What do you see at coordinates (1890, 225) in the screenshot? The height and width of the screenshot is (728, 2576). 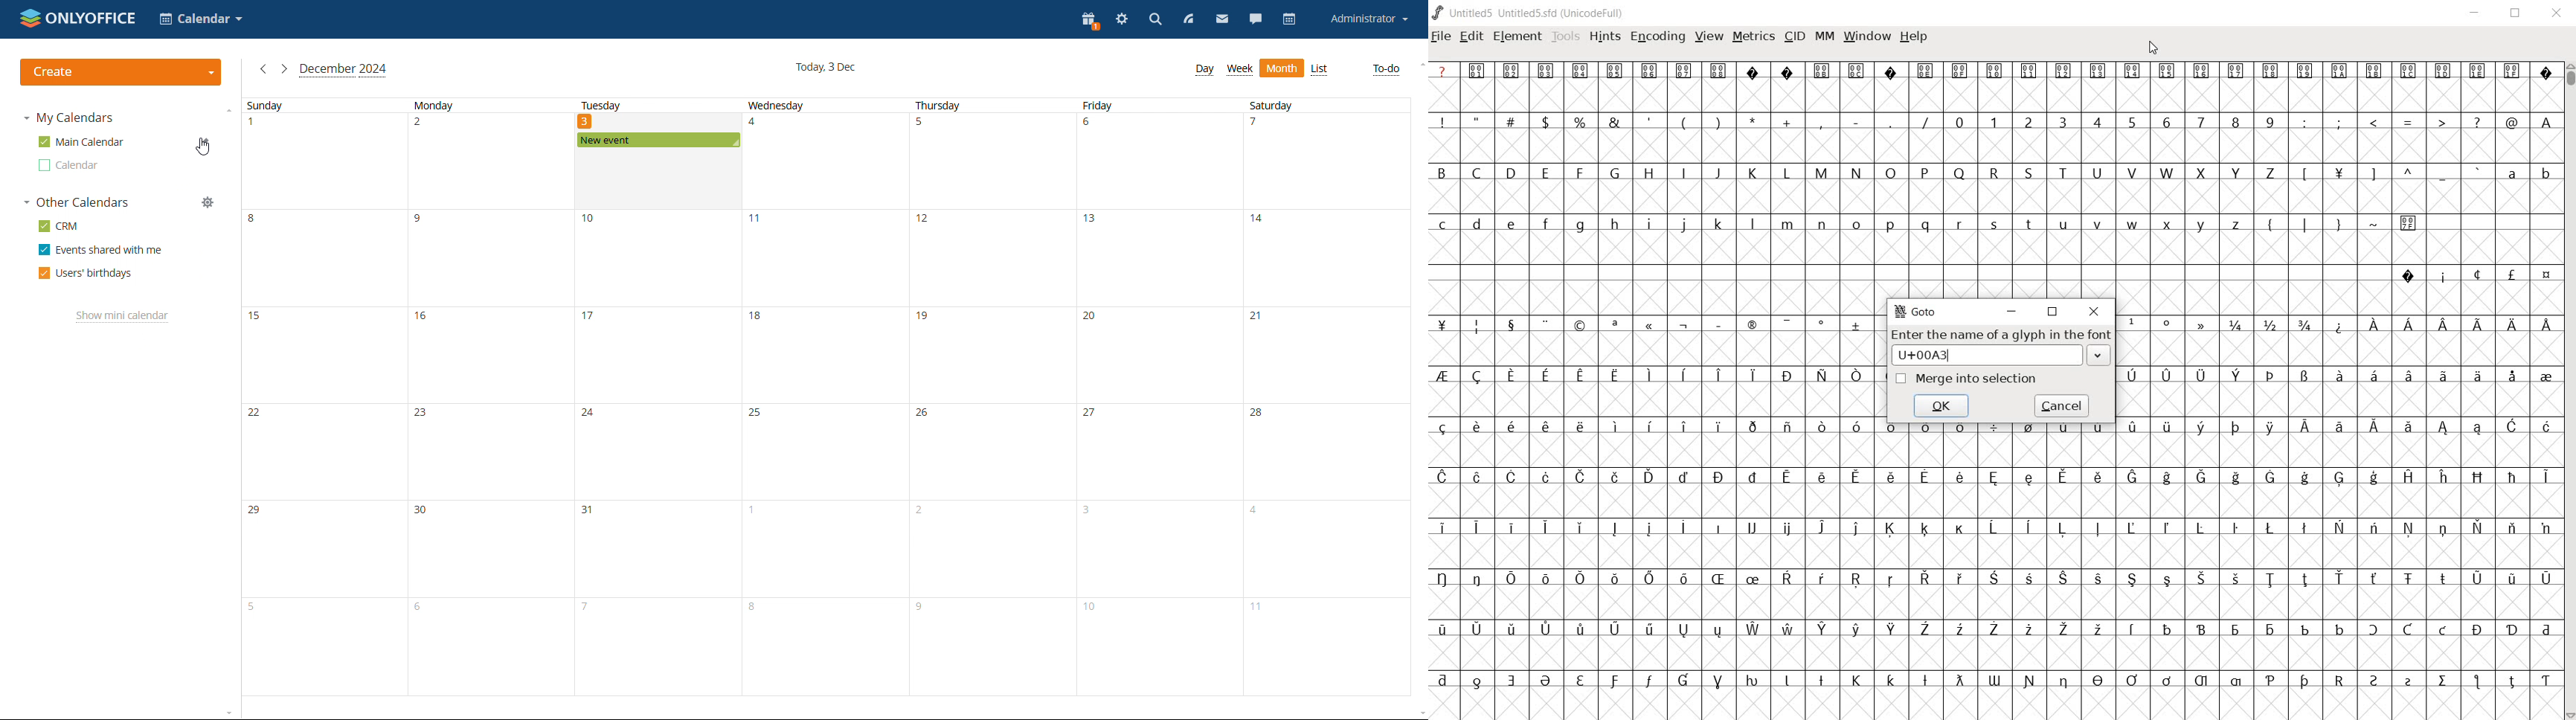 I see `p` at bounding box center [1890, 225].